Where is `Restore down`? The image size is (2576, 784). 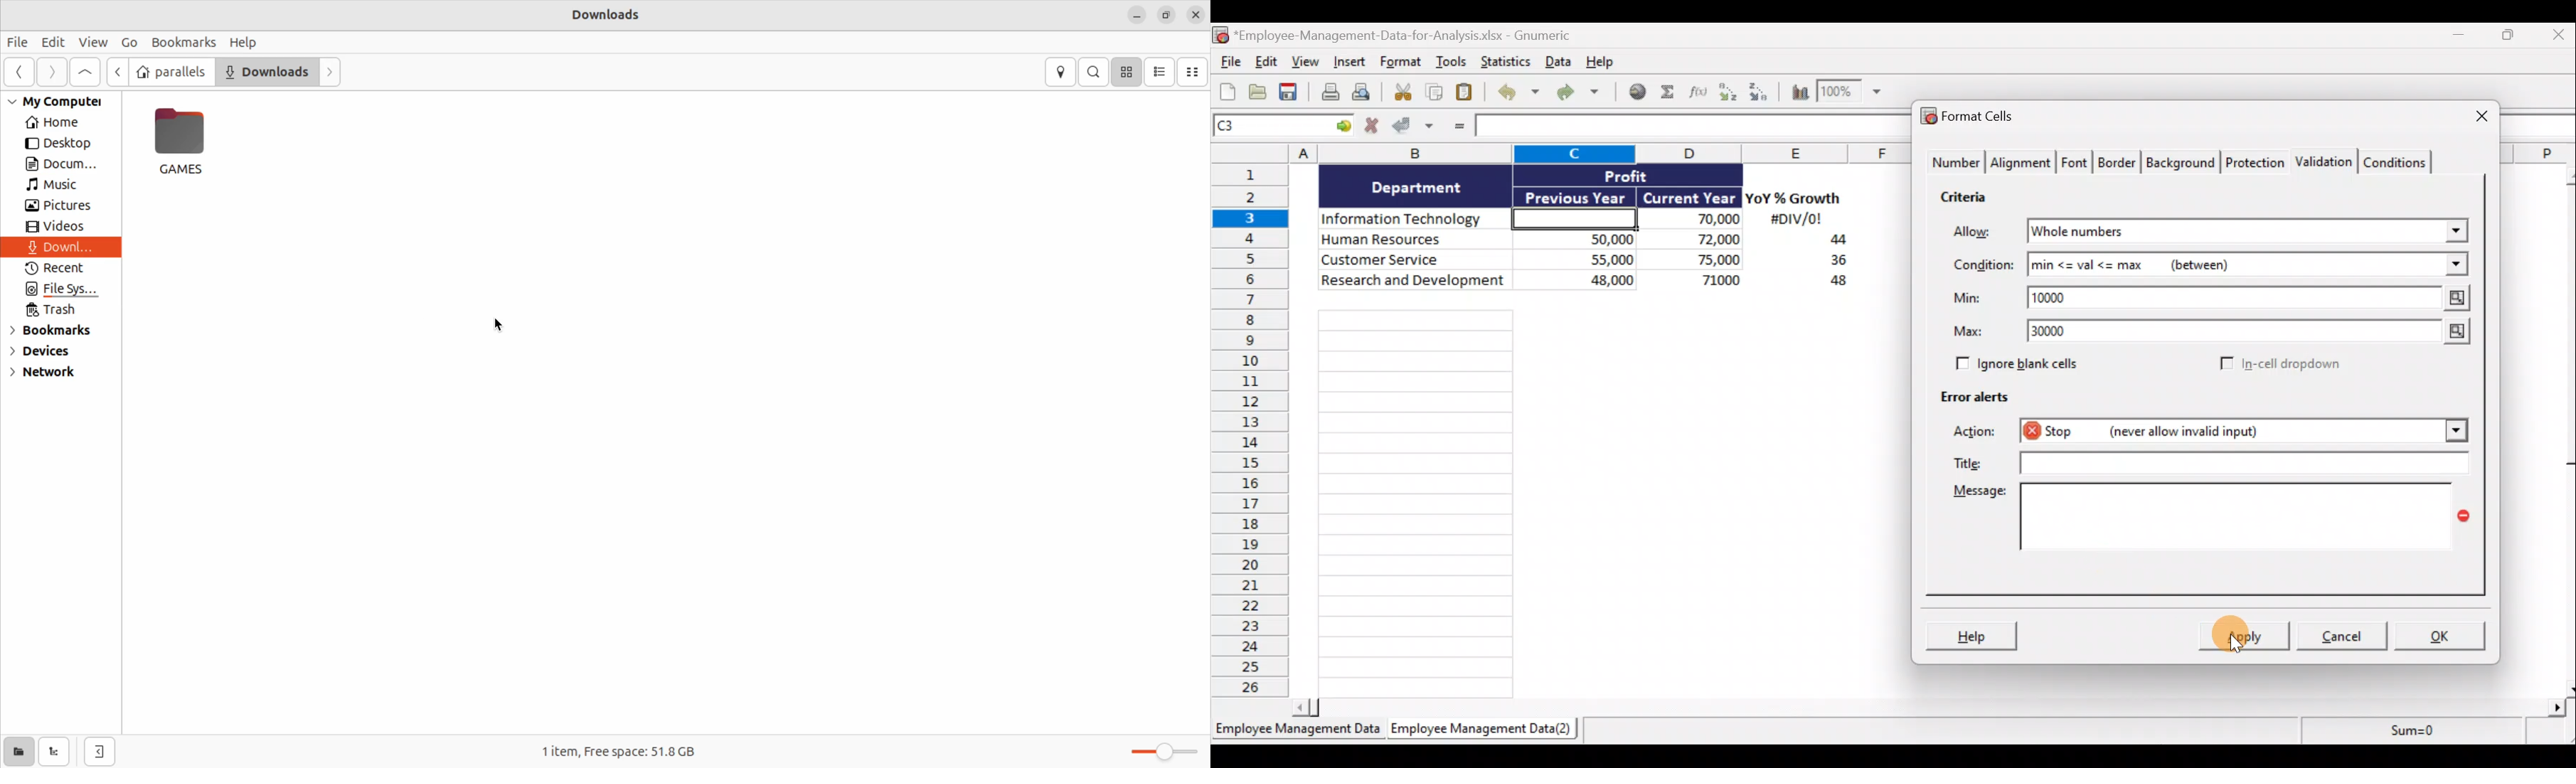 Restore down is located at coordinates (2509, 38).